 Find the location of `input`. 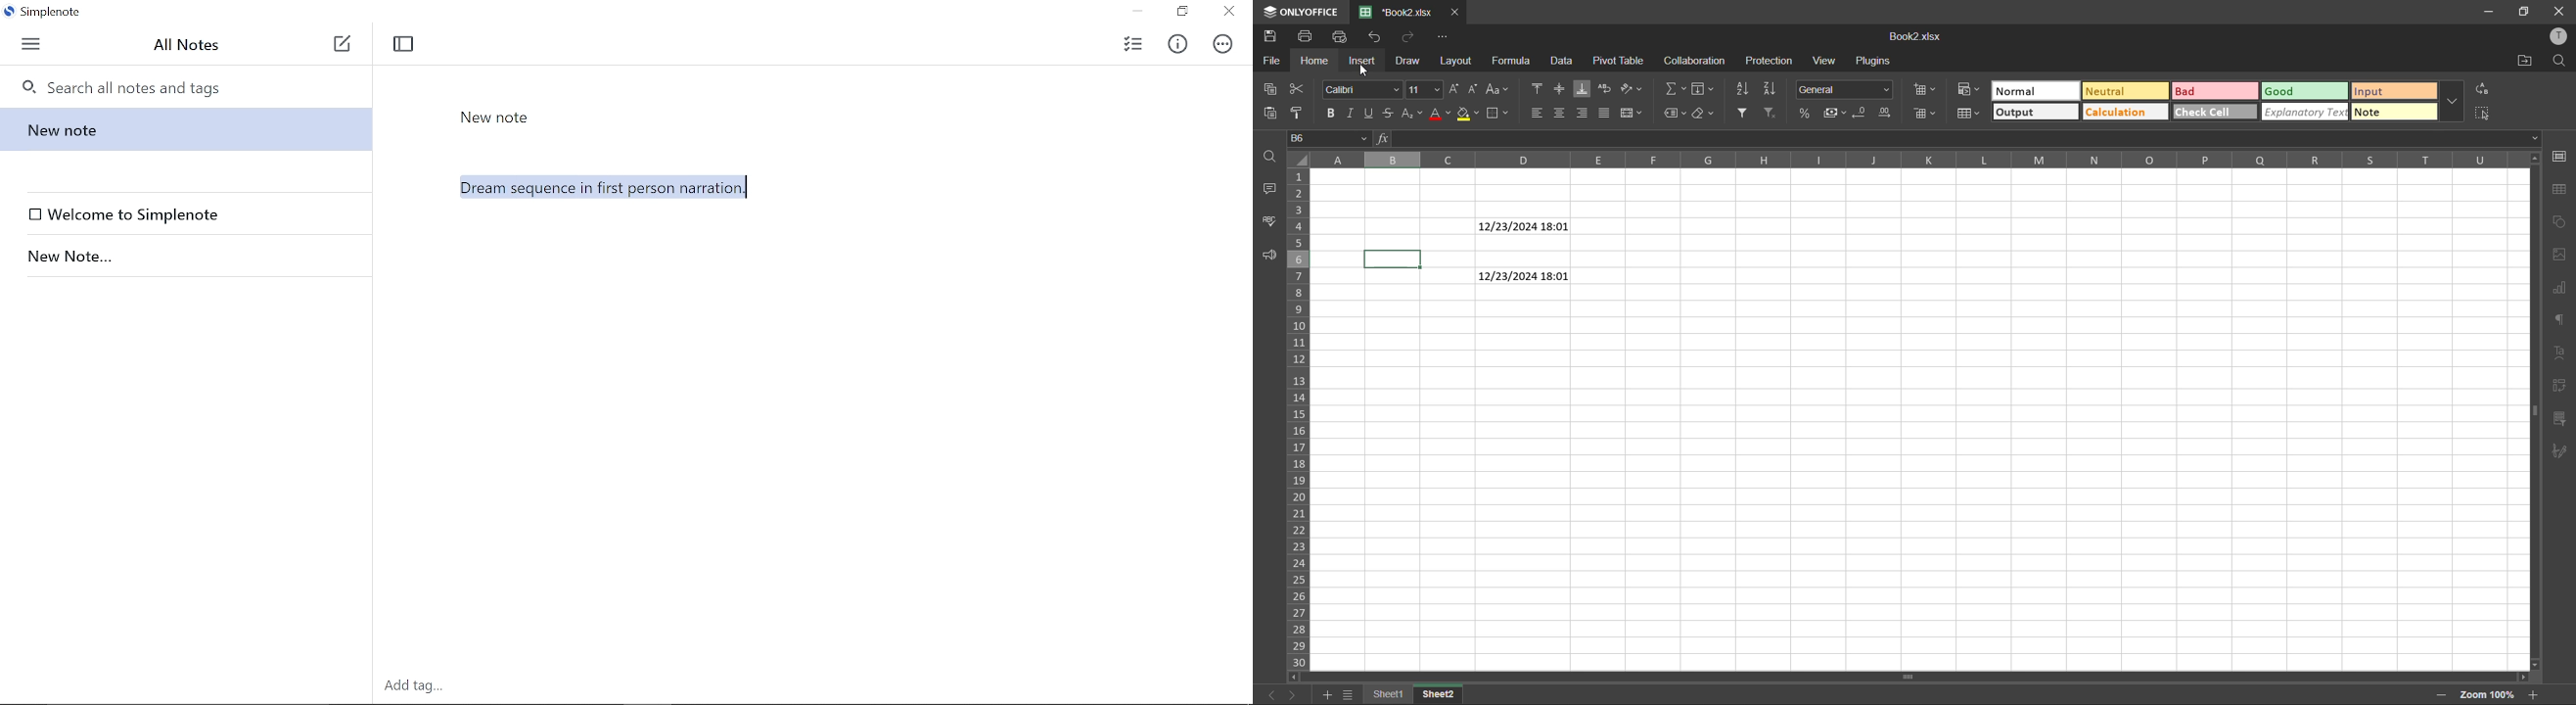

input is located at coordinates (2393, 92).